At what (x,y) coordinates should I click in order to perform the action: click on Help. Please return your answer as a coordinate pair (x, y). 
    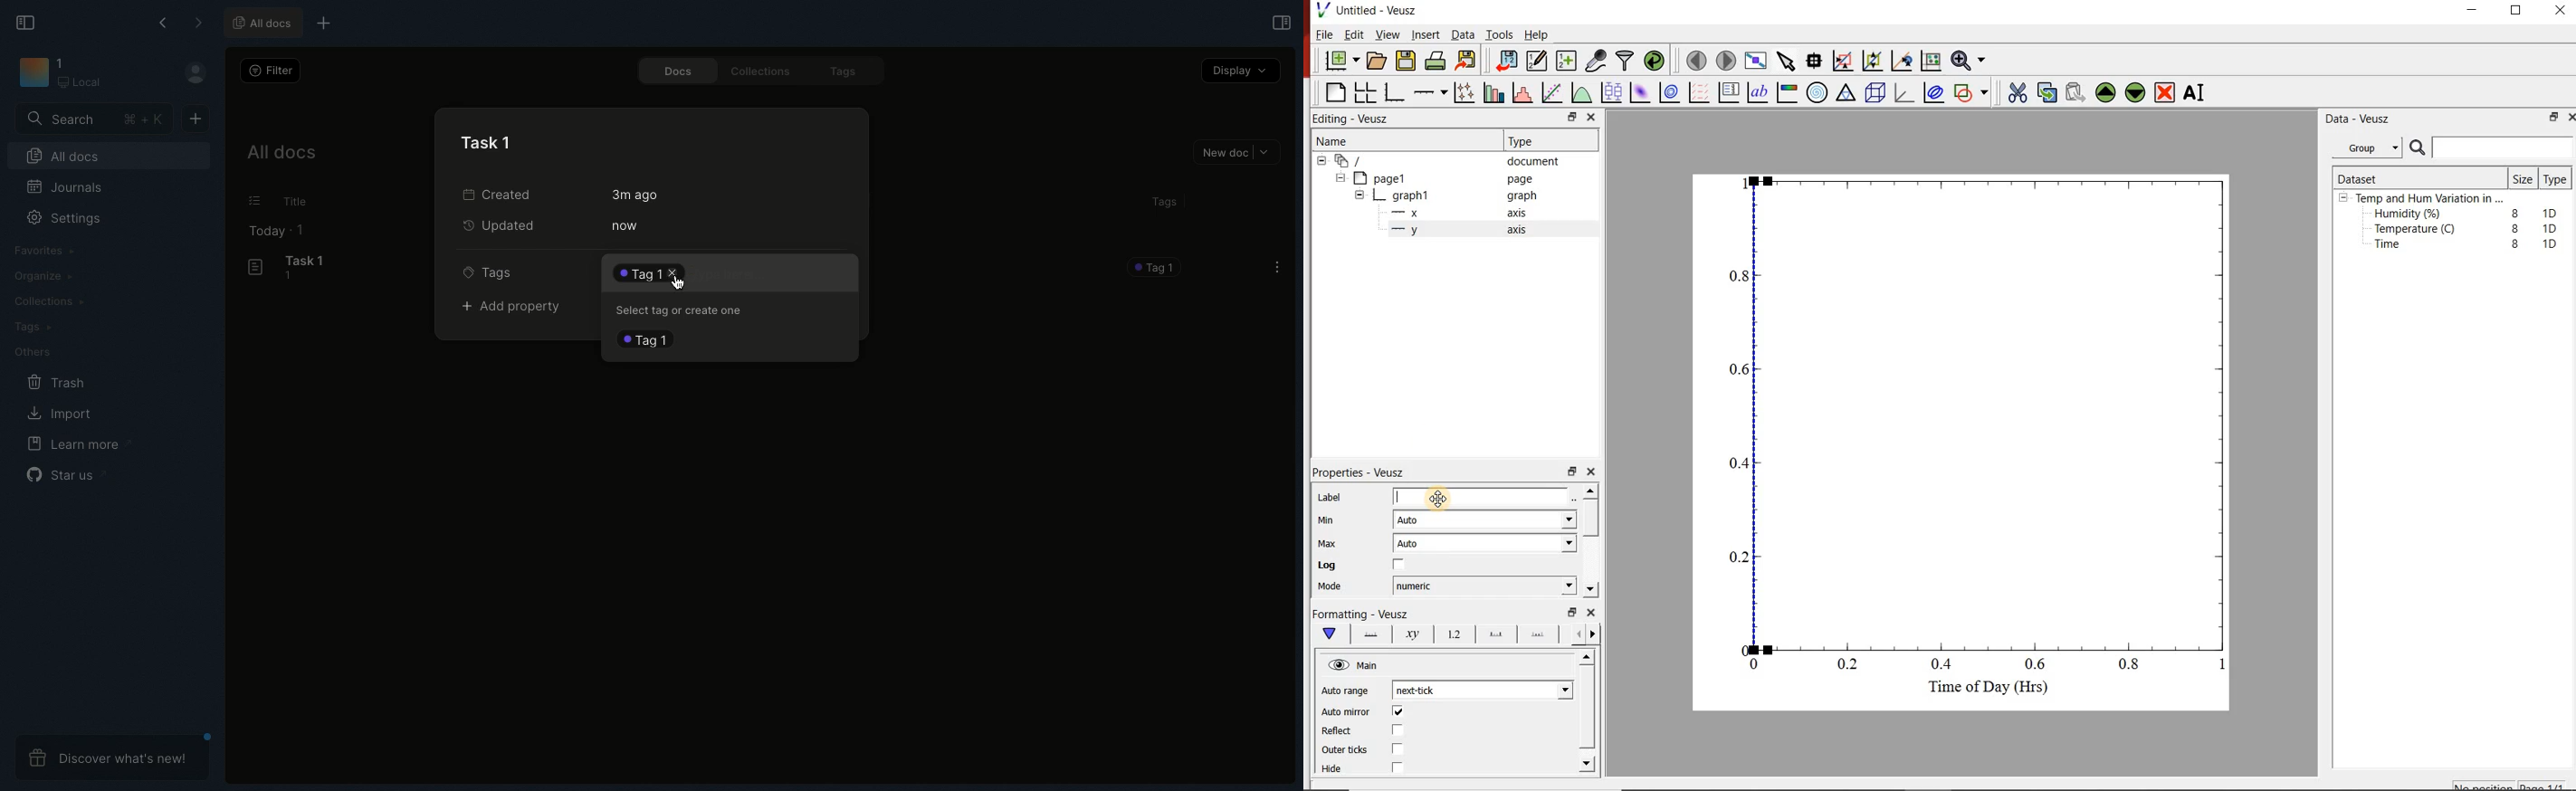
    Looking at the image, I should click on (1538, 33).